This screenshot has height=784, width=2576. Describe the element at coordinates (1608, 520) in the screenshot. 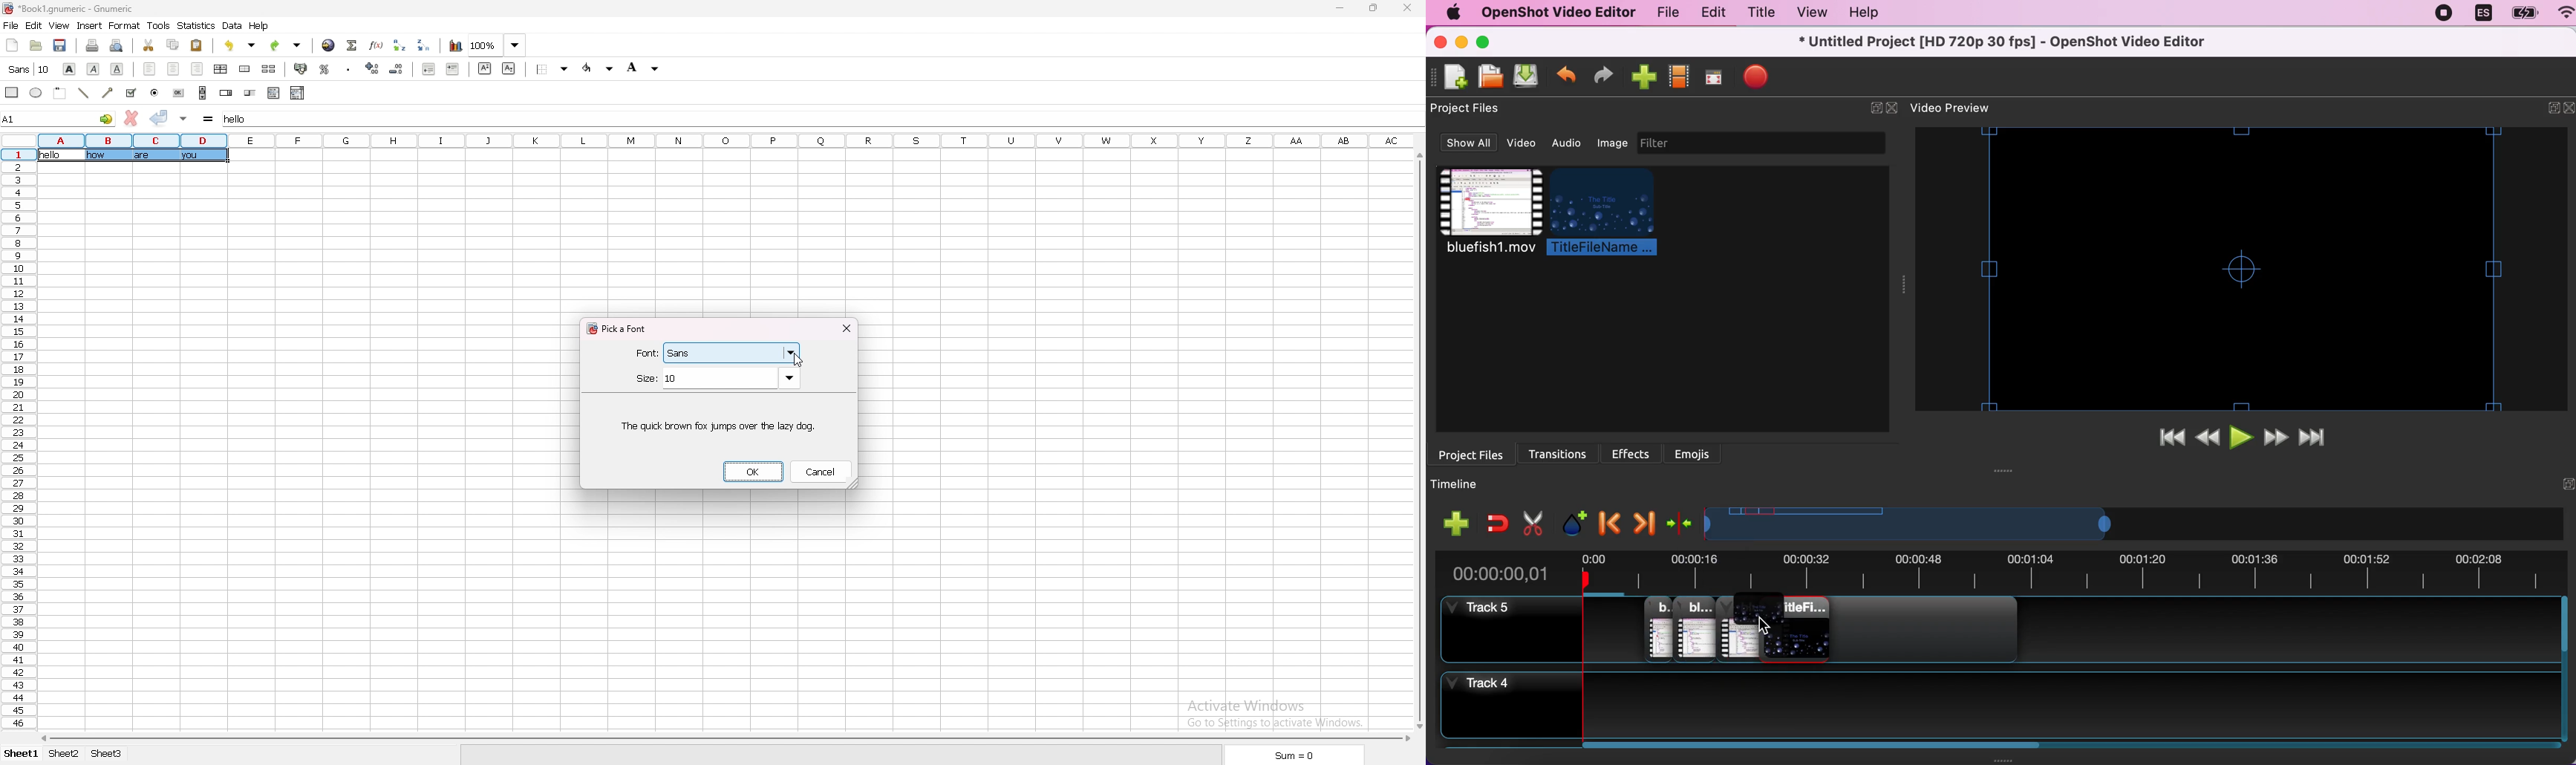

I see `previous marker` at that location.